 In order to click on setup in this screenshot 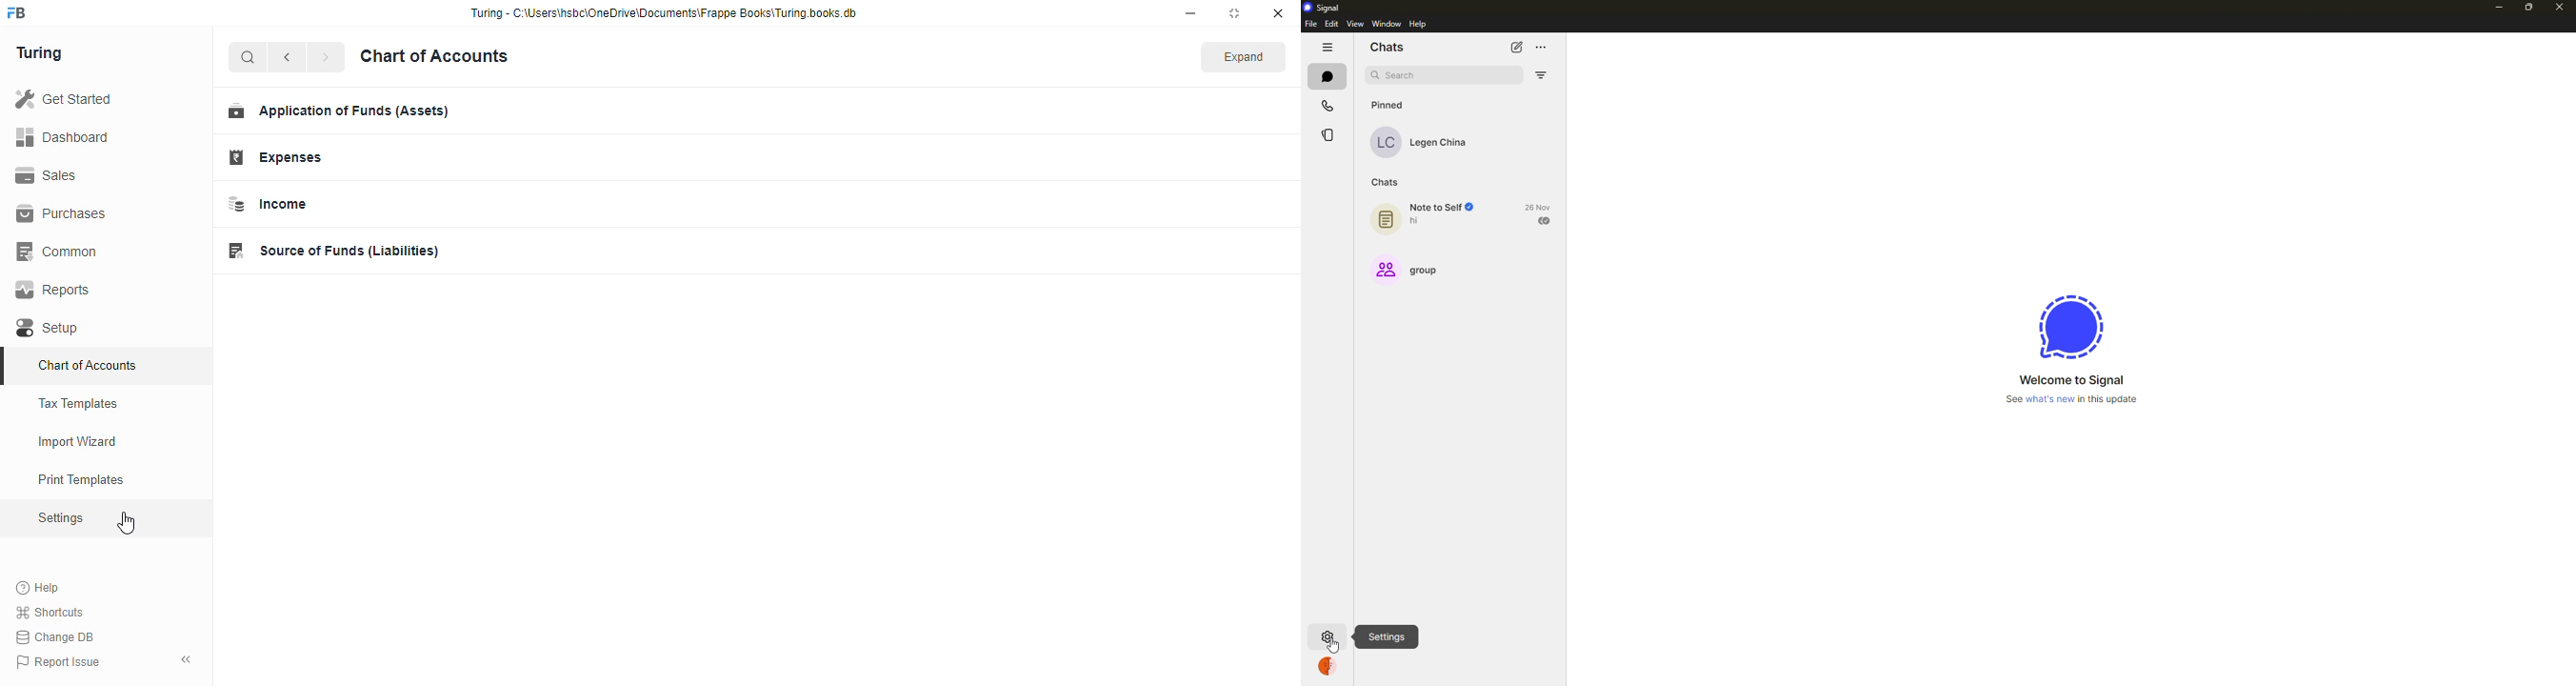, I will do `click(49, 329)`.